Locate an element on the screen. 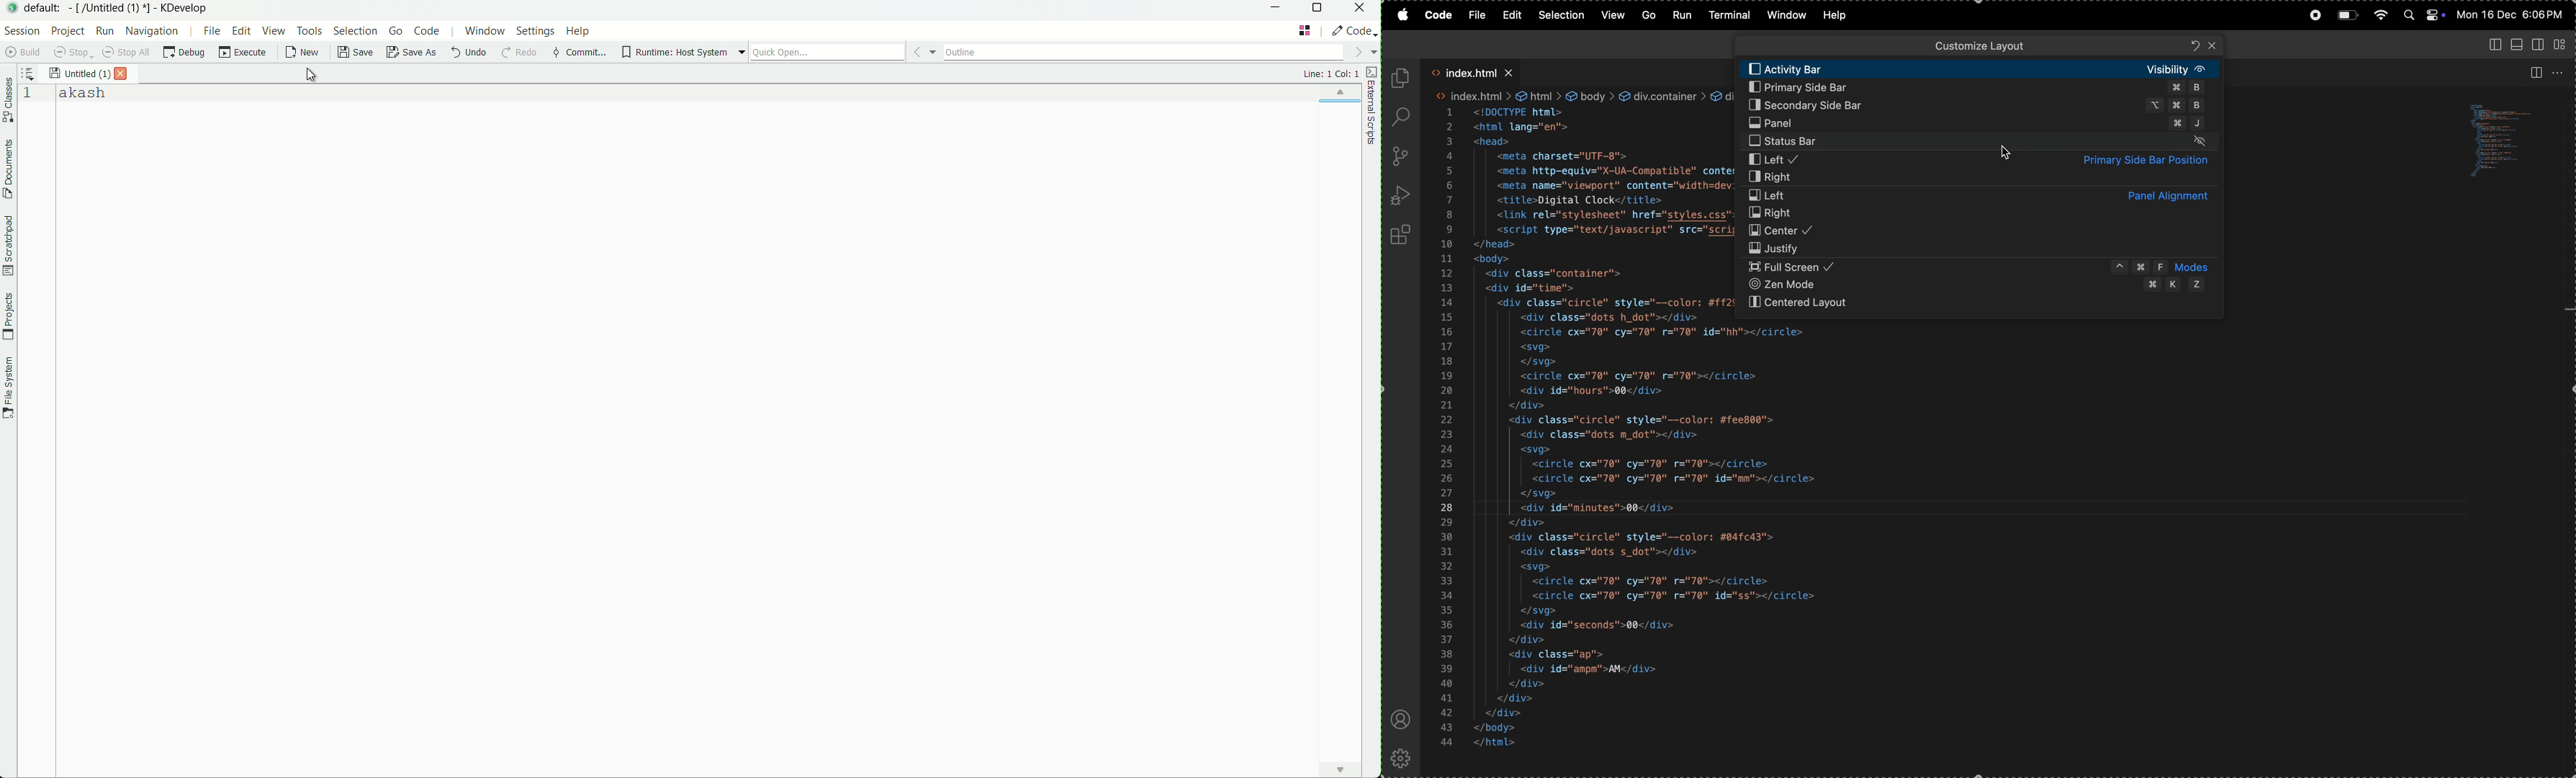  apple menu is located at coordinates (1400, 15).